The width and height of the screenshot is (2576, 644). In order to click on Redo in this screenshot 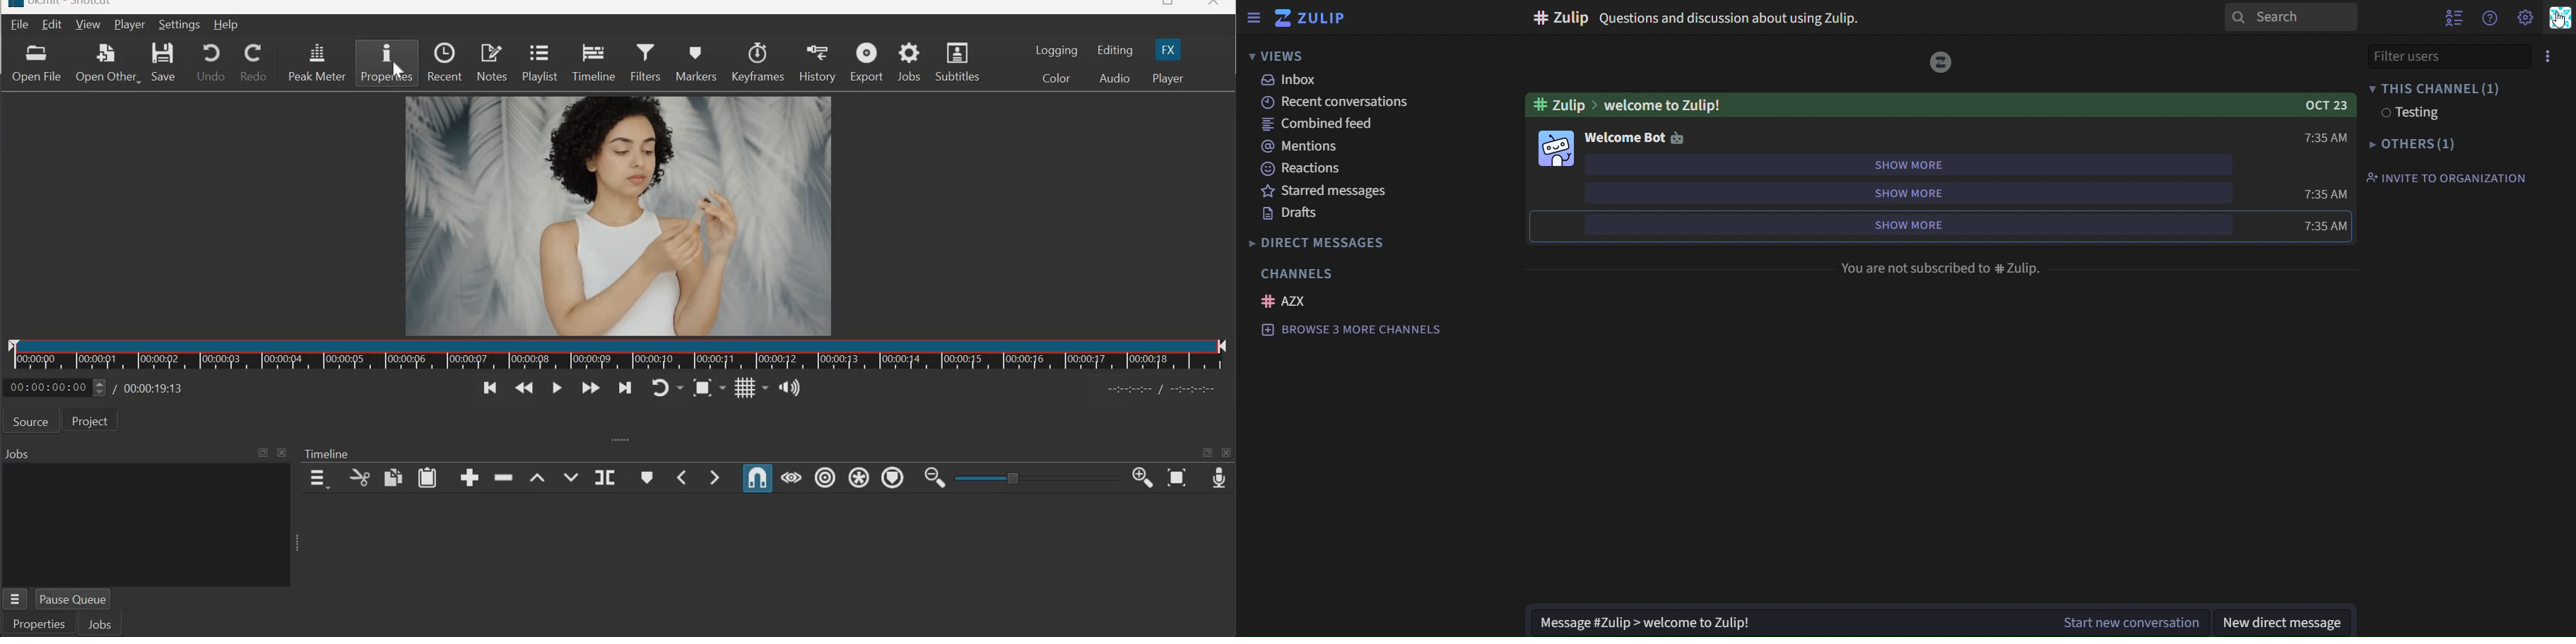, I will do `click(254, 62)`.